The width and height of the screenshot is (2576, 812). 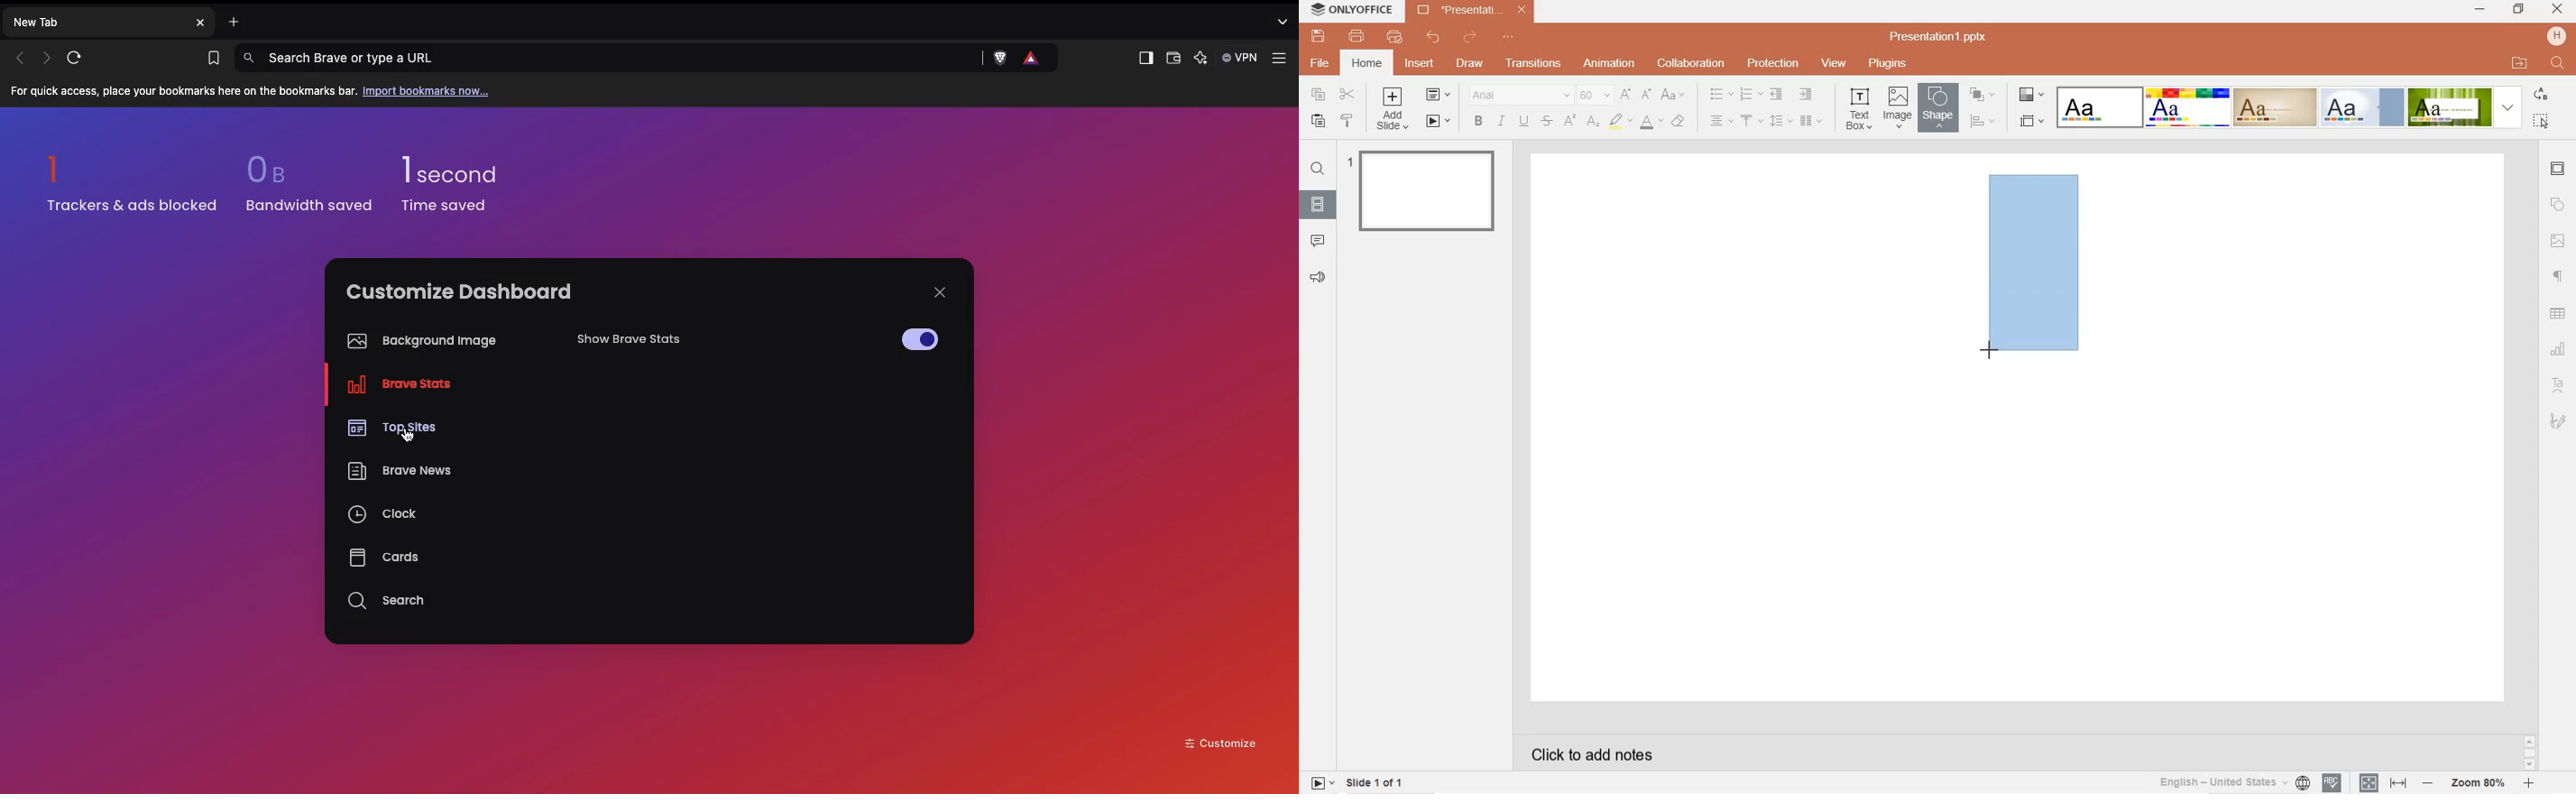 I want to click on insert, so click(x=1422, y=68).